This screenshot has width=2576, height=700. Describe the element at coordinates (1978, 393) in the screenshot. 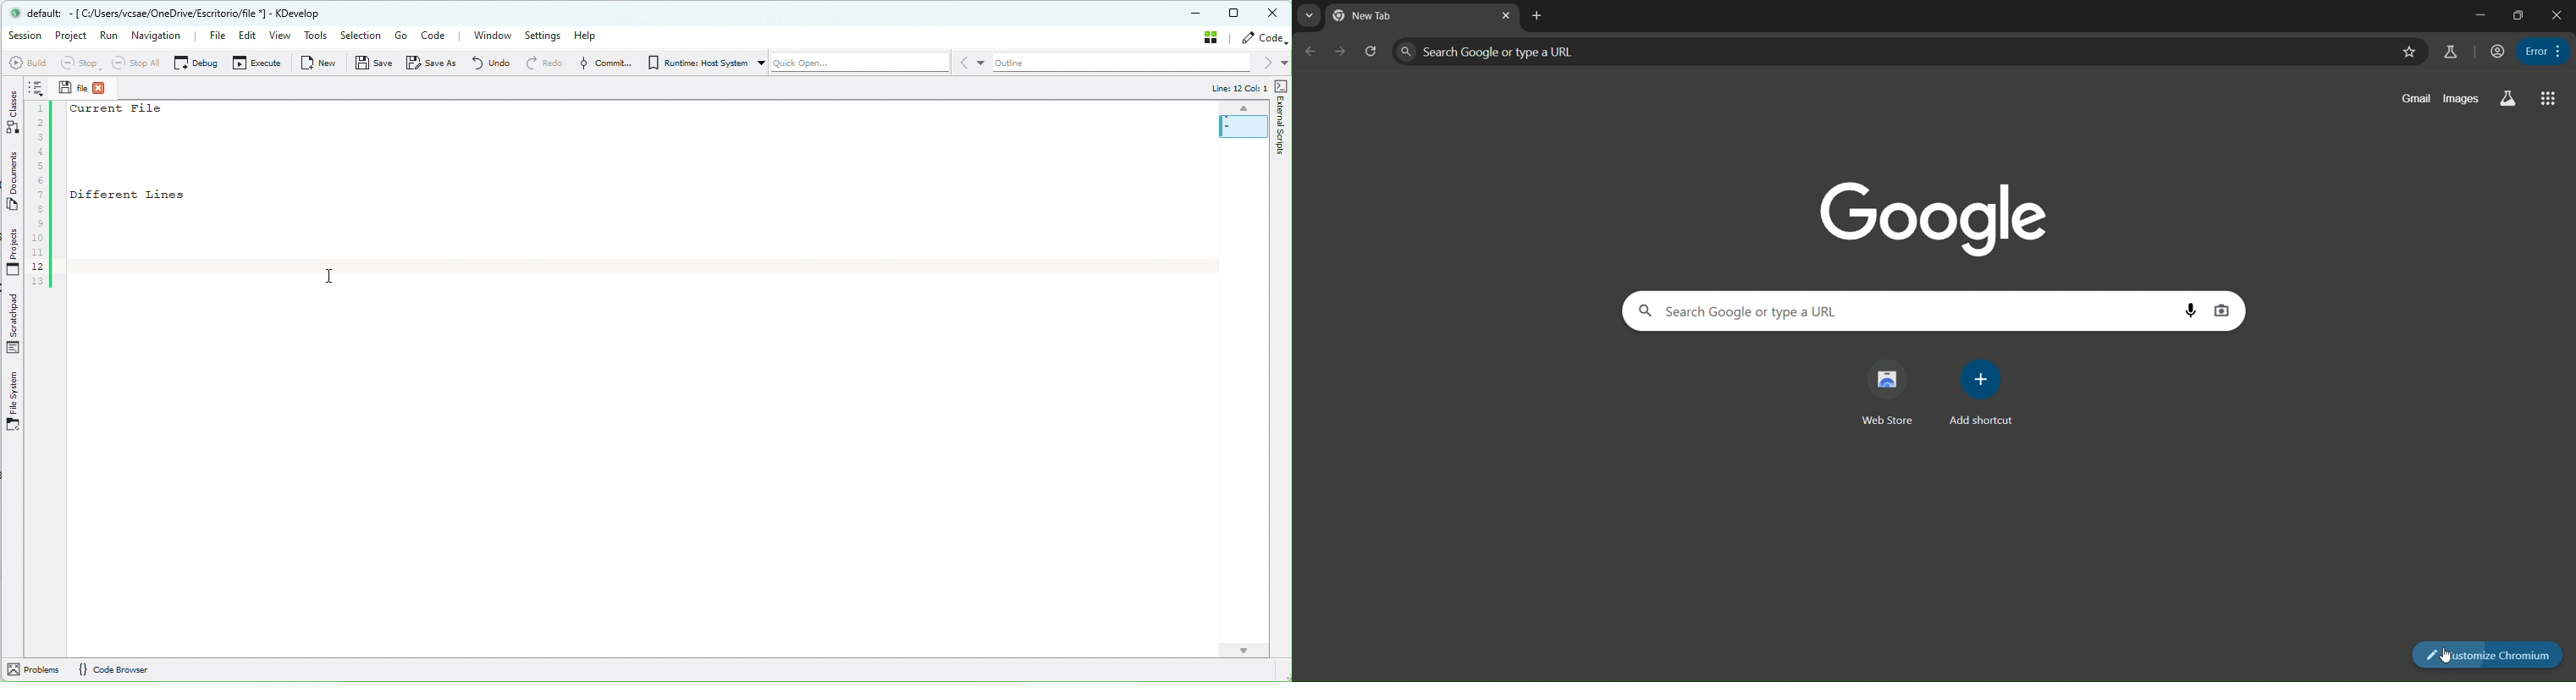

I see `add shortcut` at that location.